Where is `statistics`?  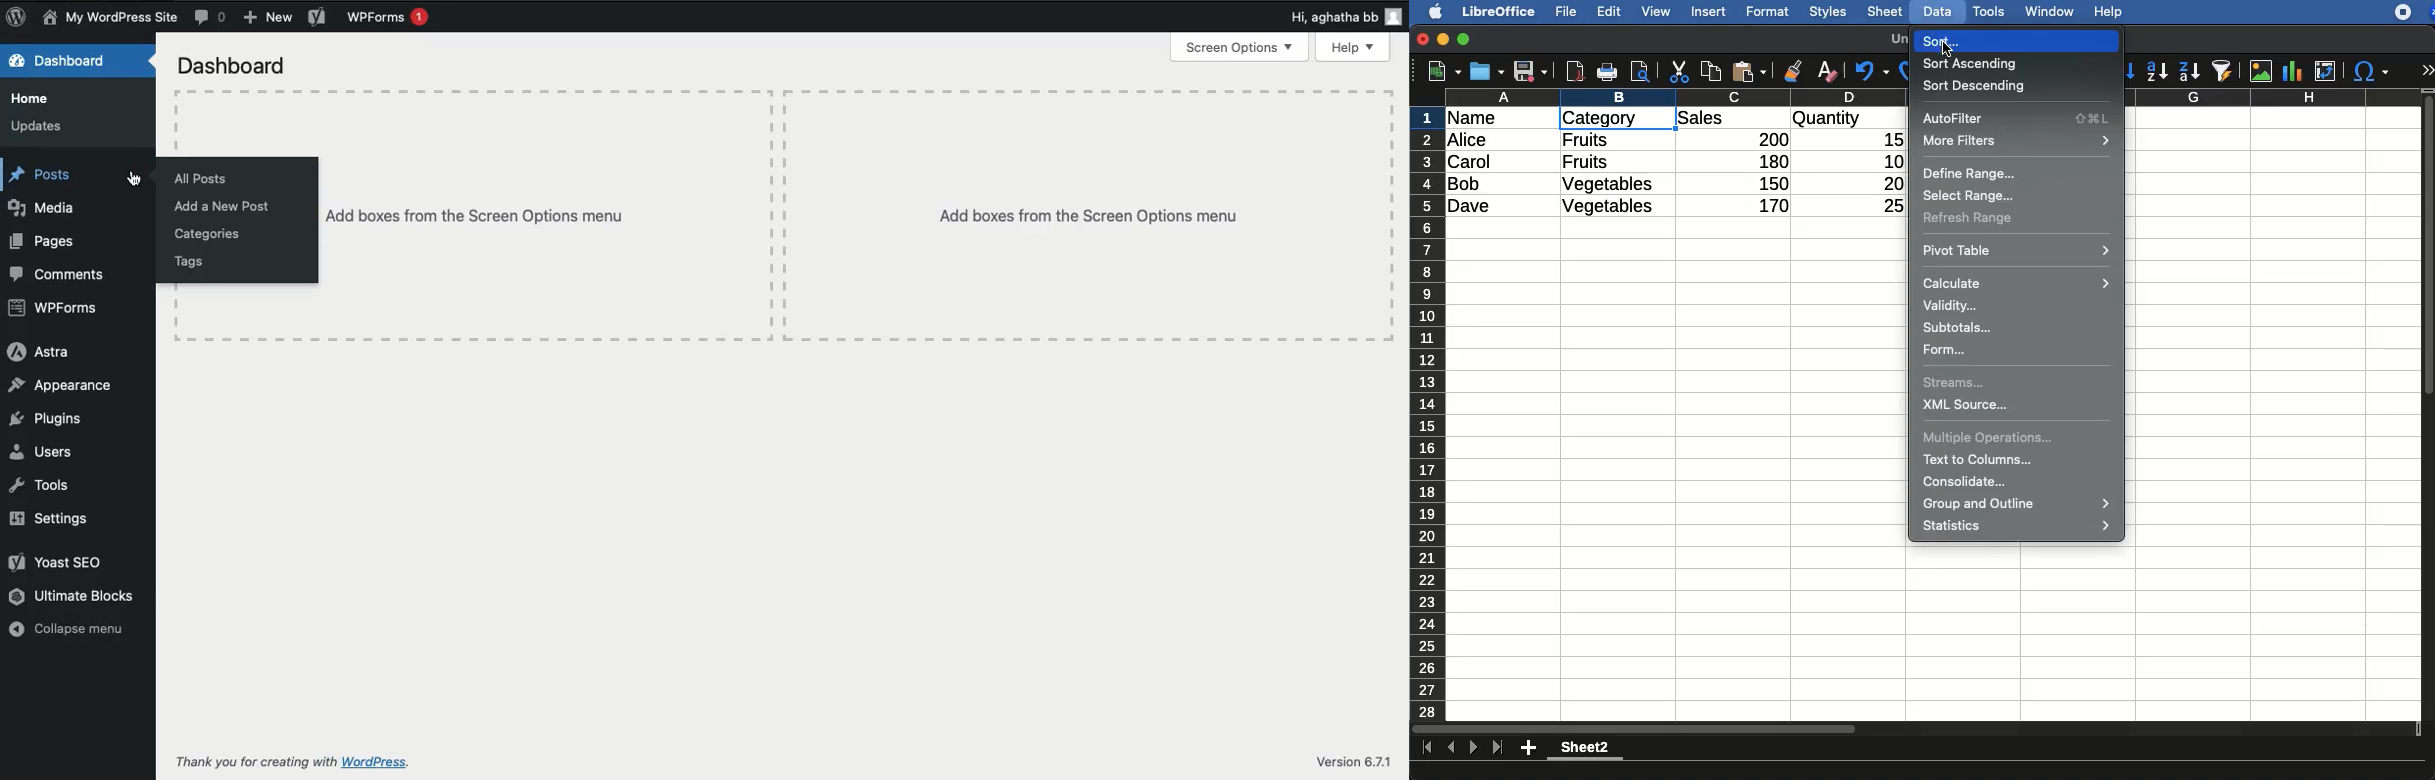 statistics is located at coordinates (2020, 527).